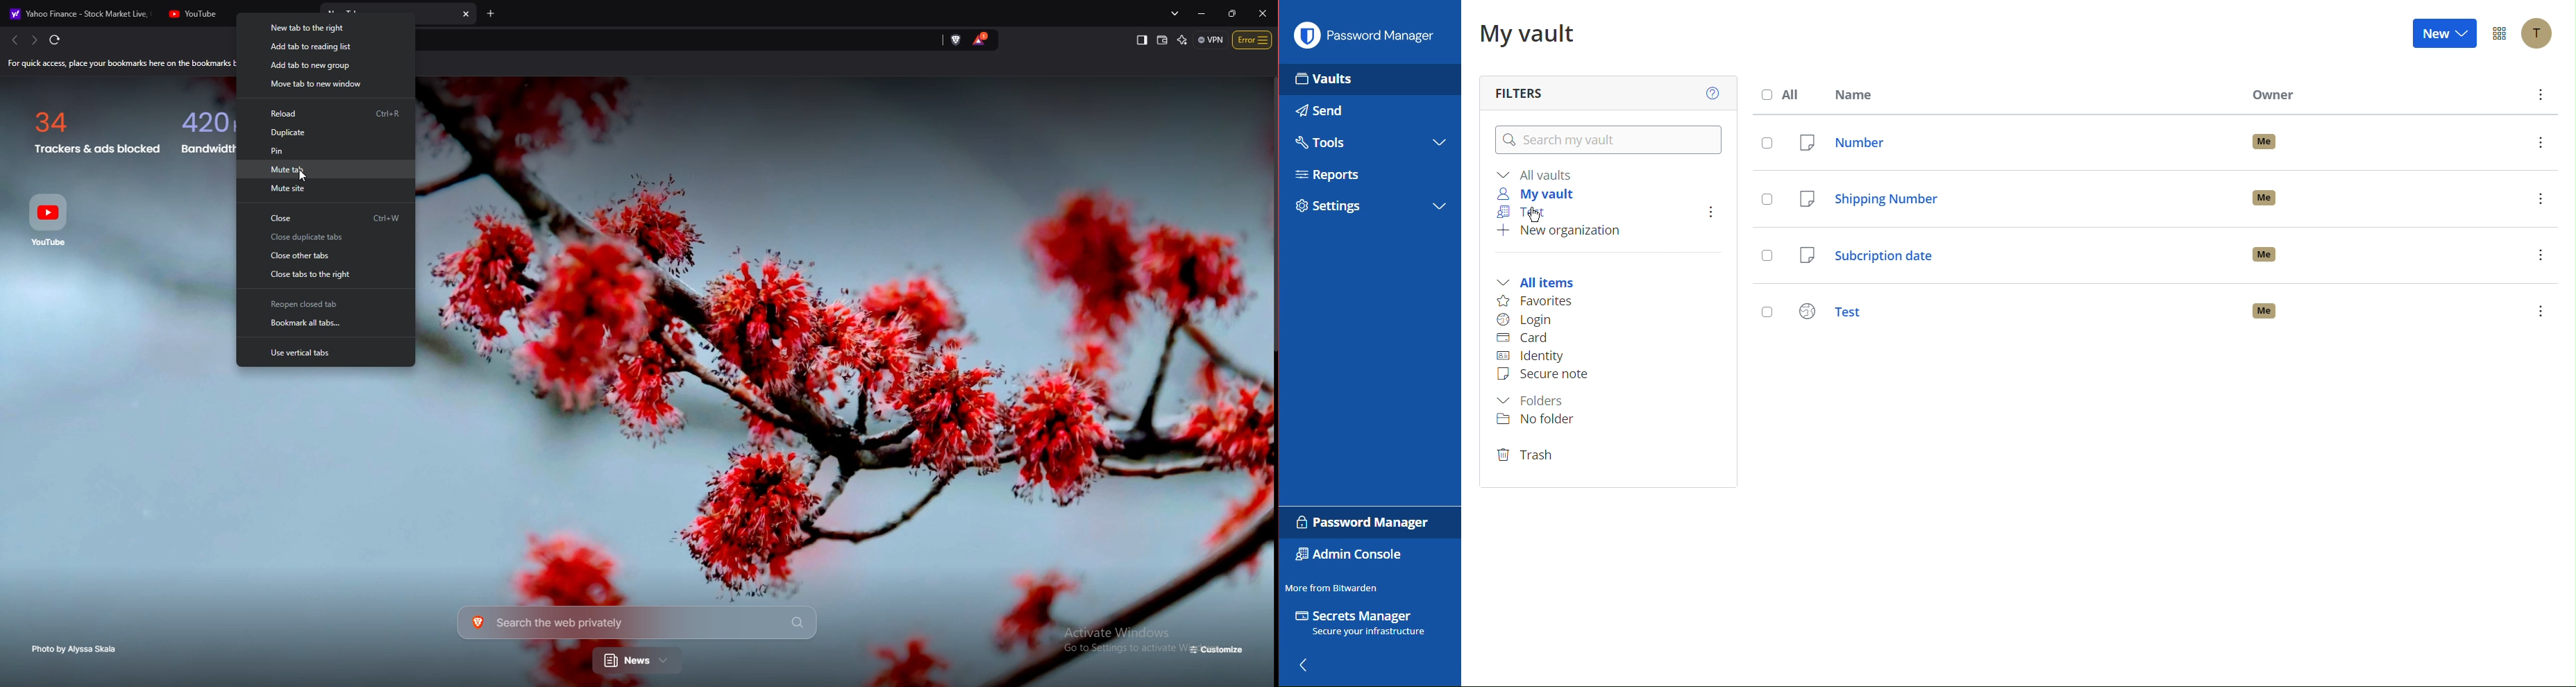 This screenshot has width=2576, height=700. What do you see at coordinates (1330, 209) in the screenshot?
I see `Settings` at bounding box center [1330, 209].